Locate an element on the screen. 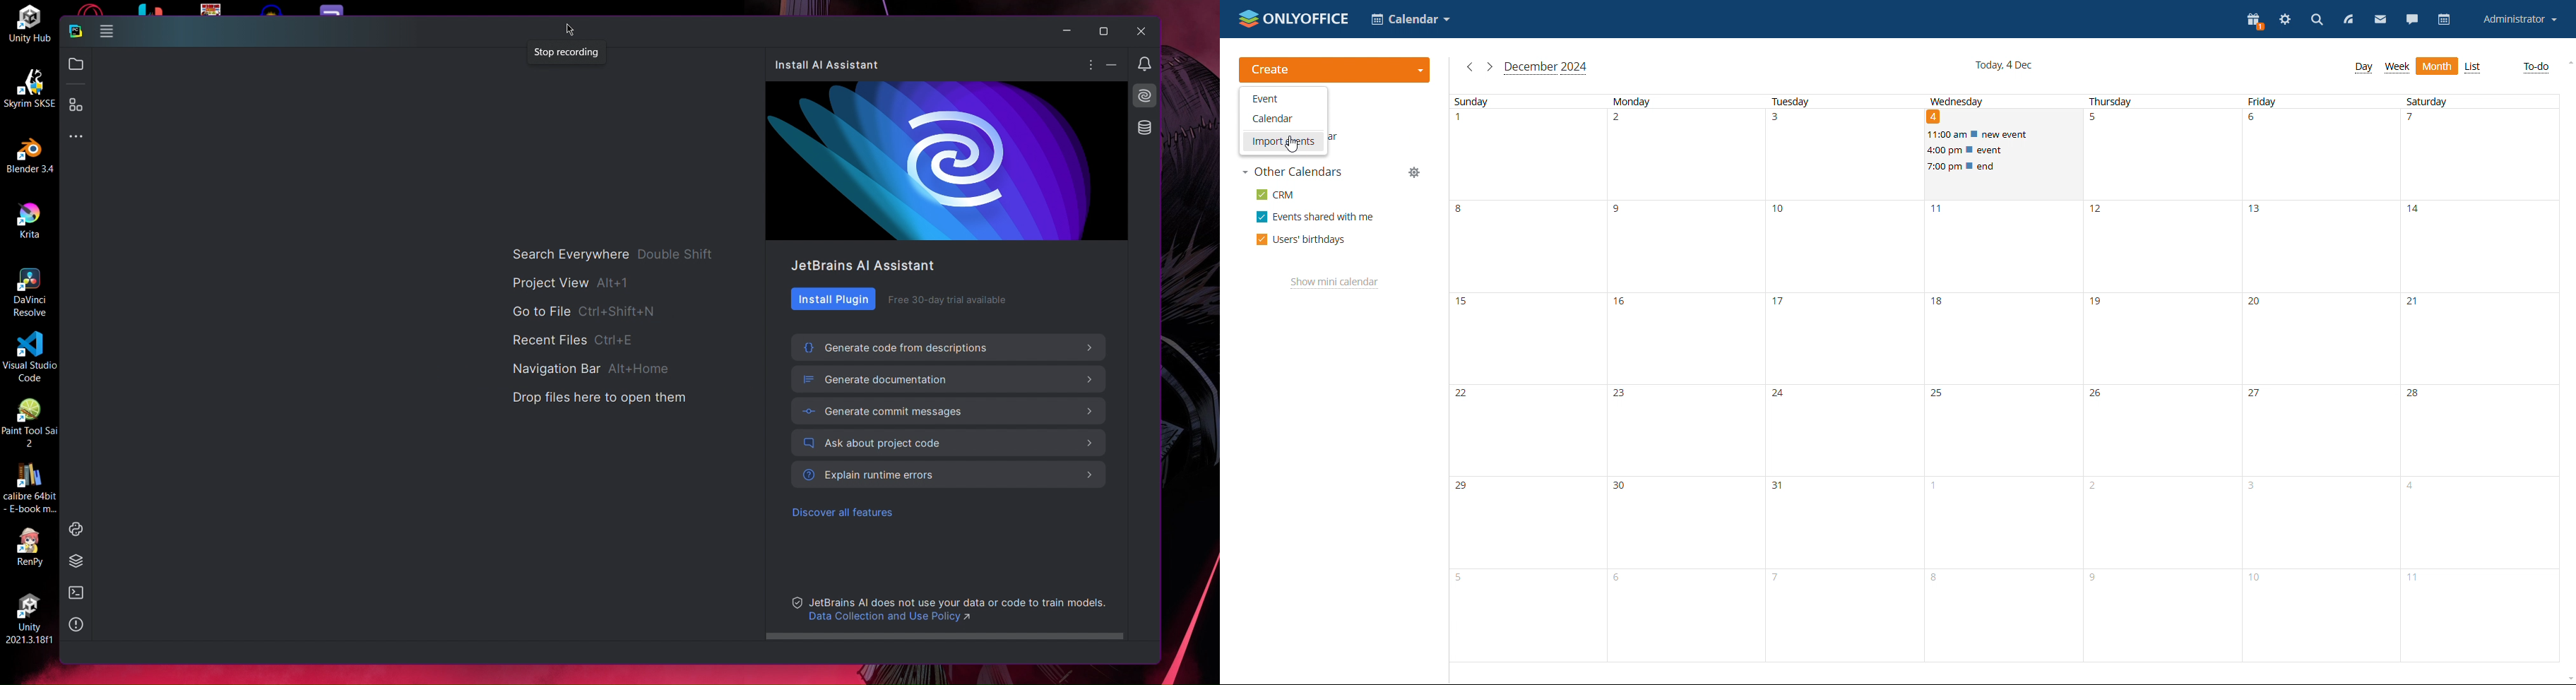 The height and width of the screenshot is (700, 2576). Stop recording is located at coordinates (569, 54).